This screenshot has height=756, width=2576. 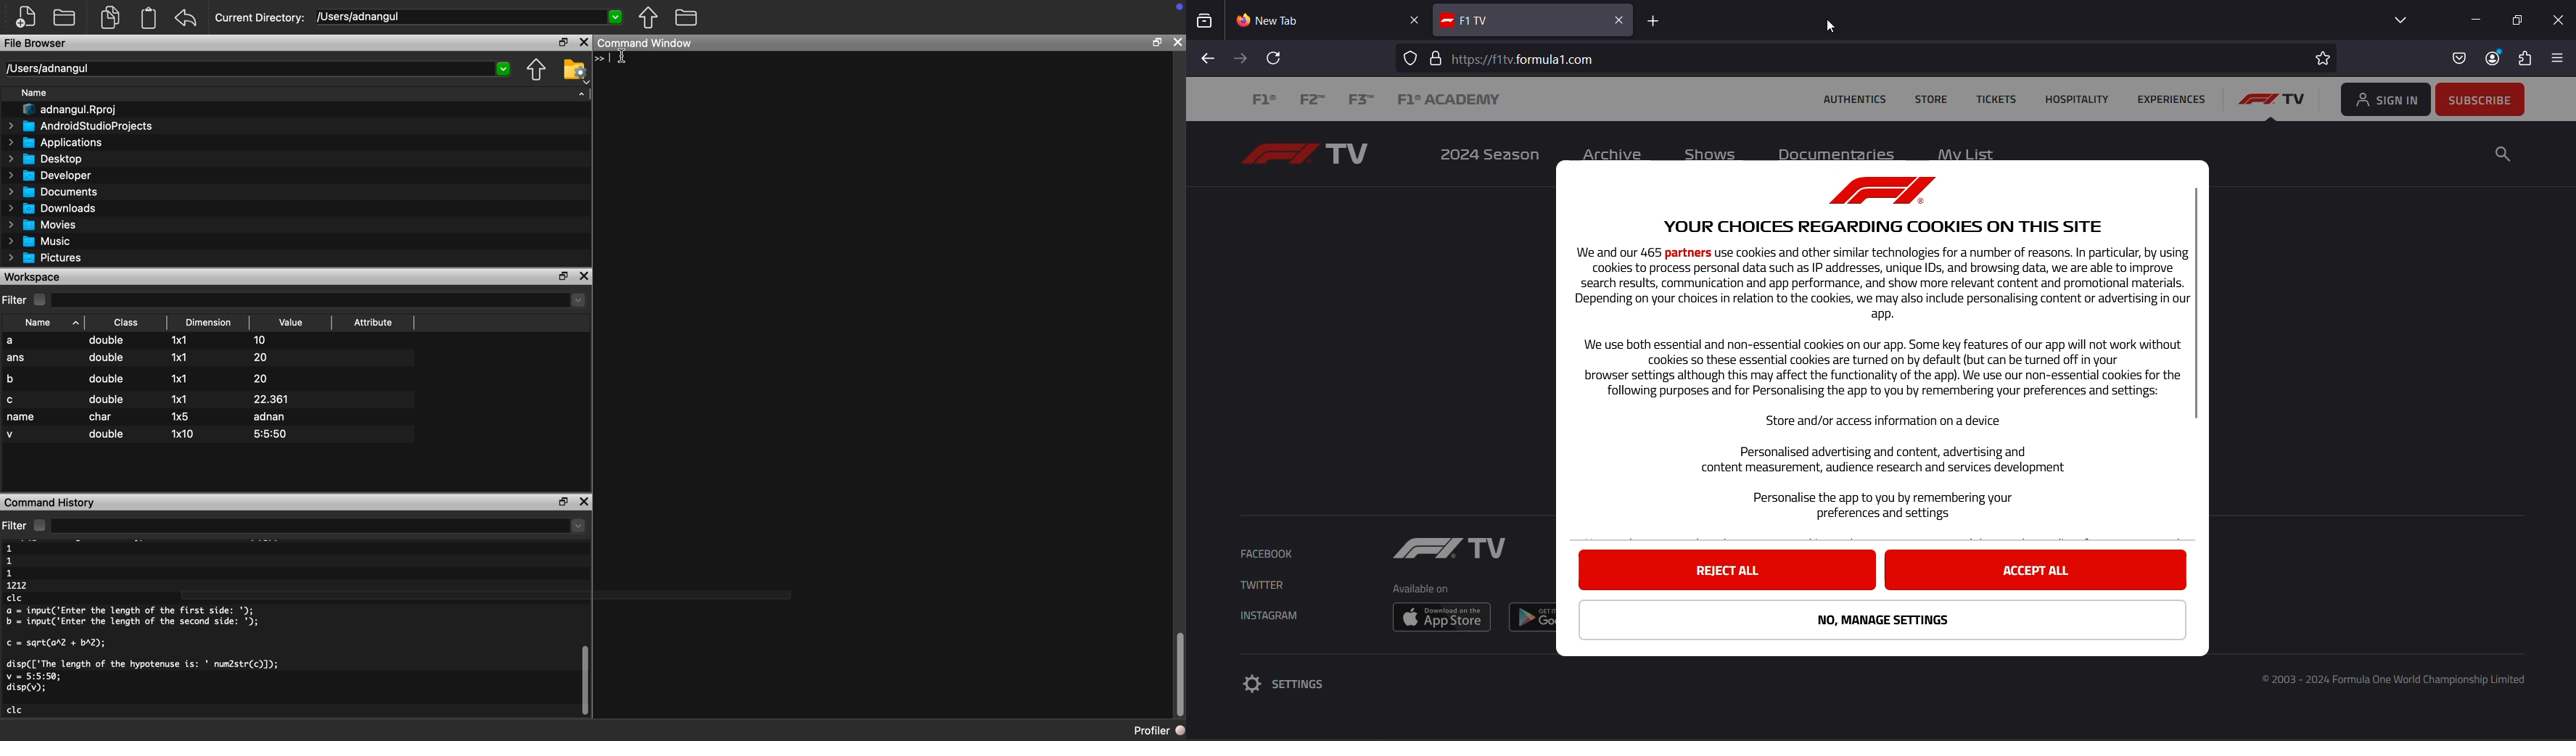 What do you see at coordinates (2493, 59) in the screenshot?
I see `account` at bounding box center [2493, 59].